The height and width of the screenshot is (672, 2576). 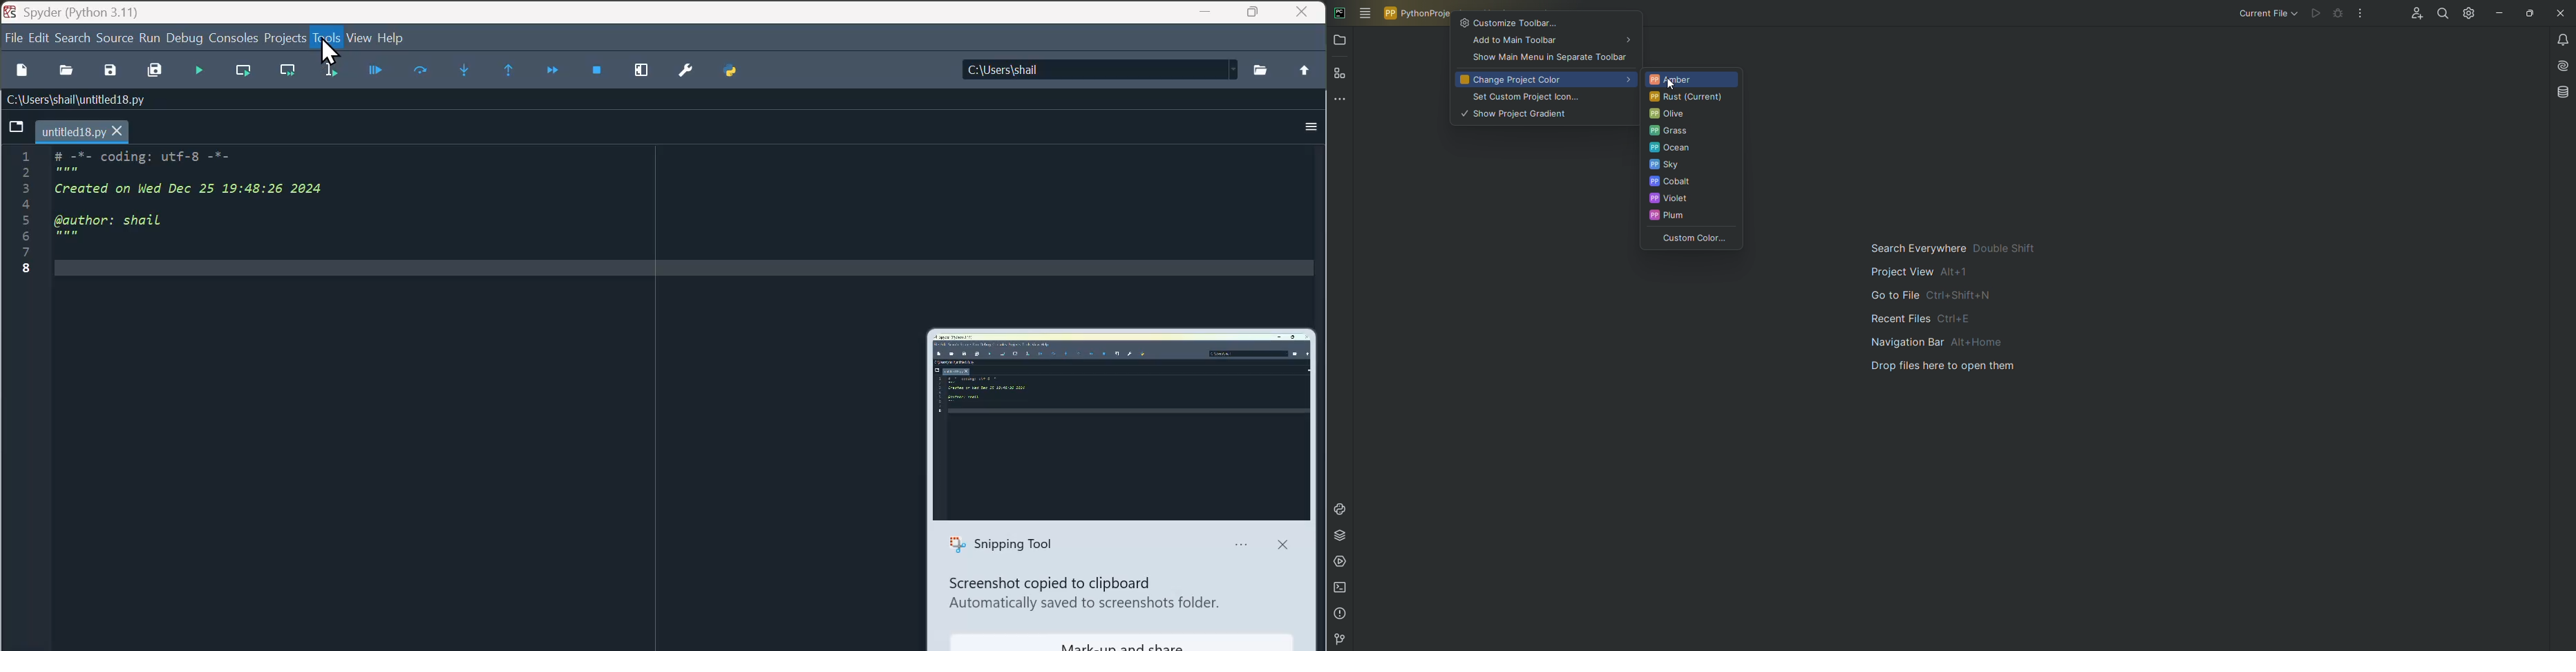 I want to click on Run file, so click(x=200, y=68).